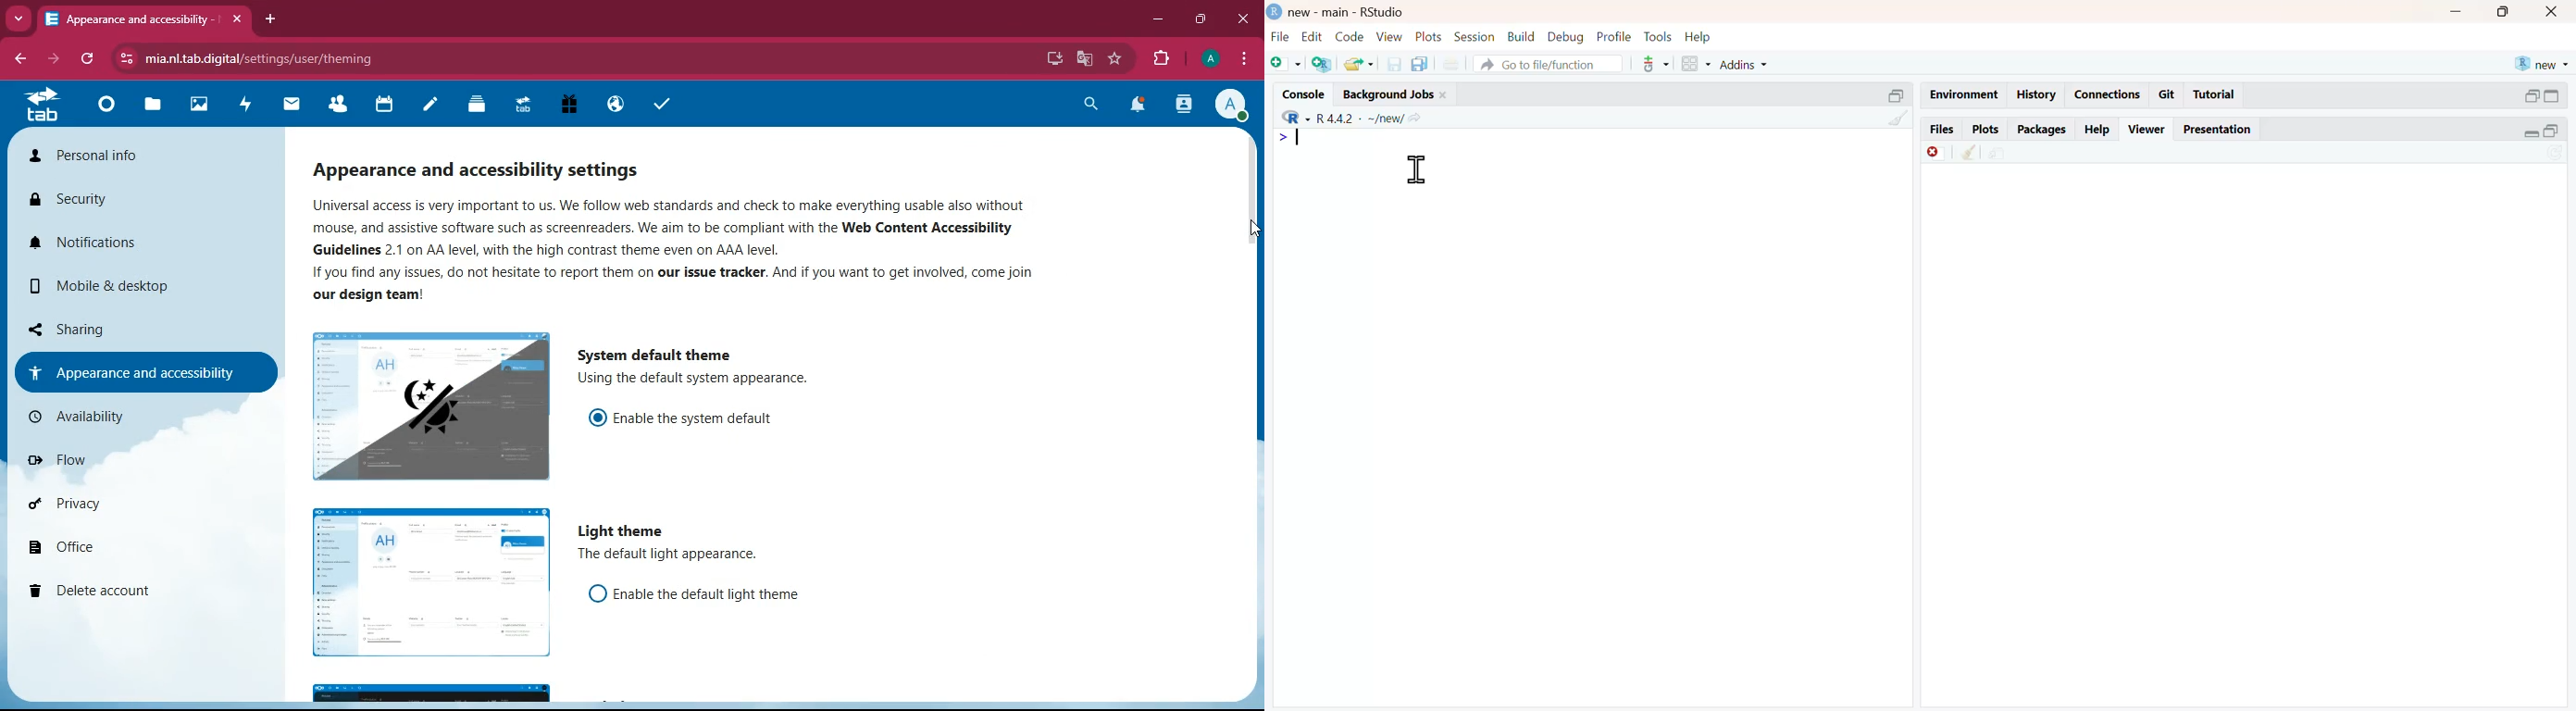 Image resolution: width=2576 pixels, height=728 pixels. I want to click on >, so click(1283, 137).